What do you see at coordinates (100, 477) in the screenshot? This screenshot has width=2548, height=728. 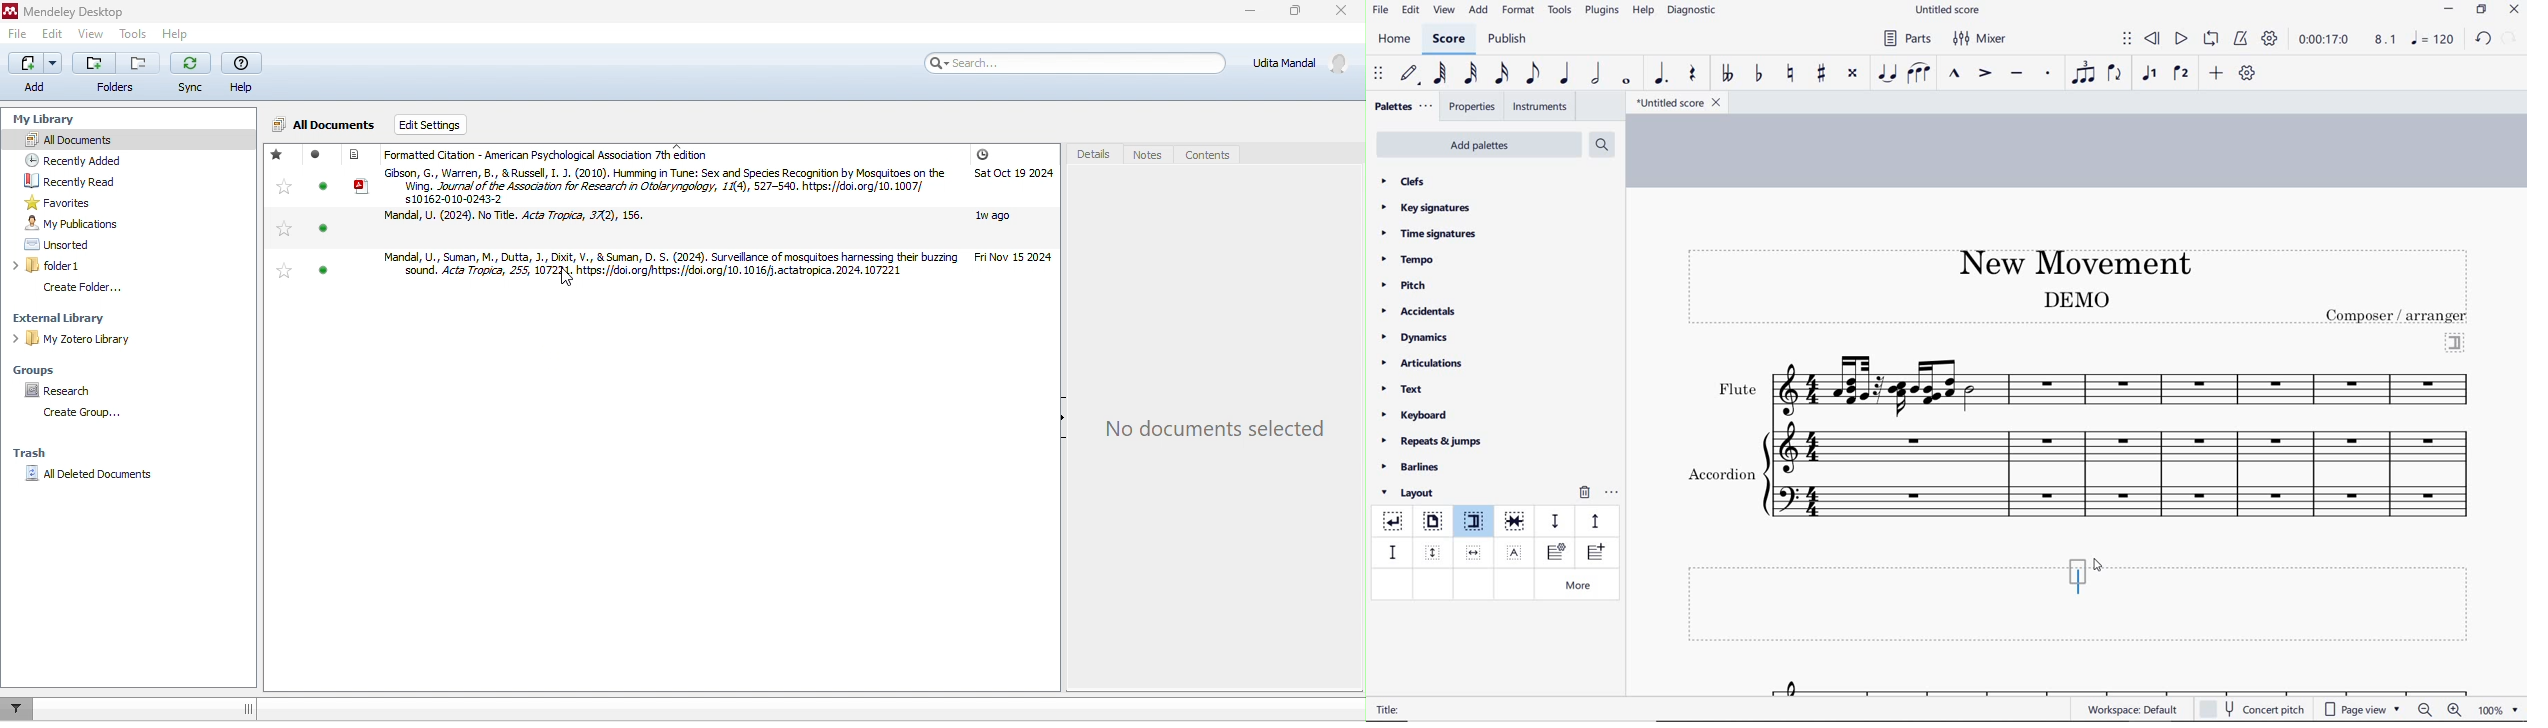 I see `all deleted documents` at bounding box center [100, 477].